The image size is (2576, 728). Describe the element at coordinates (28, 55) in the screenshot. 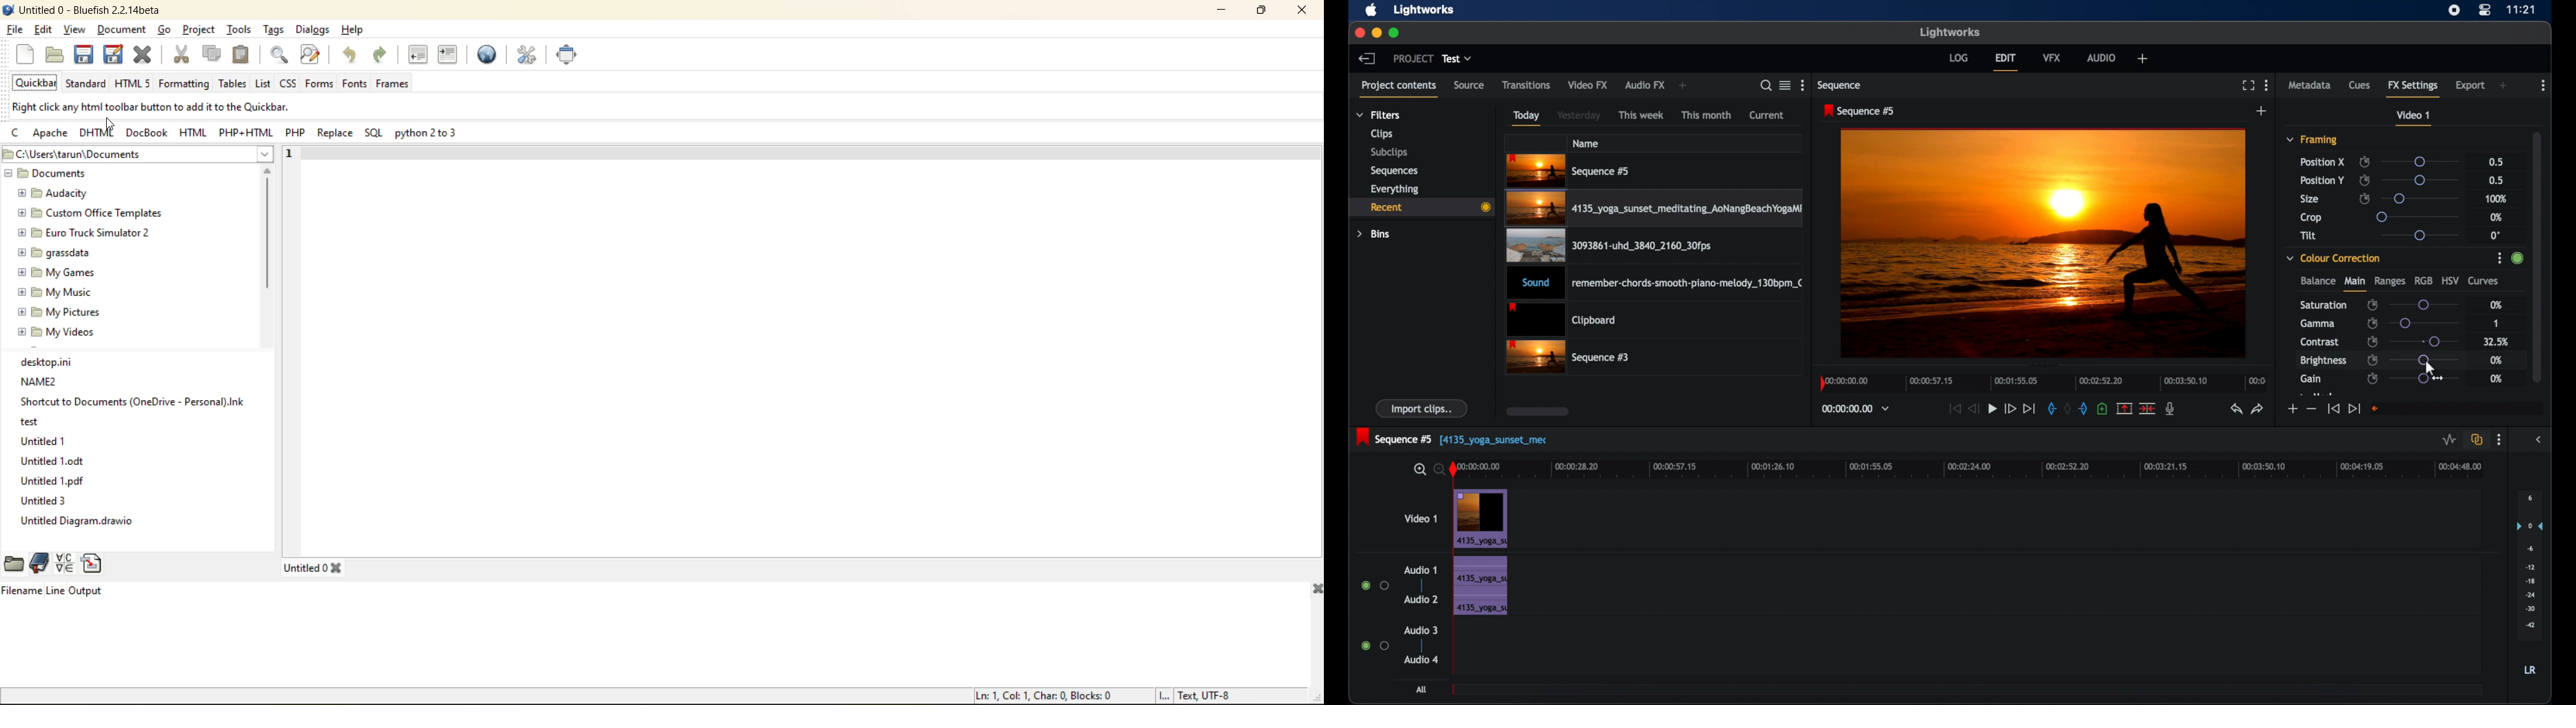

I see `new` at that location.